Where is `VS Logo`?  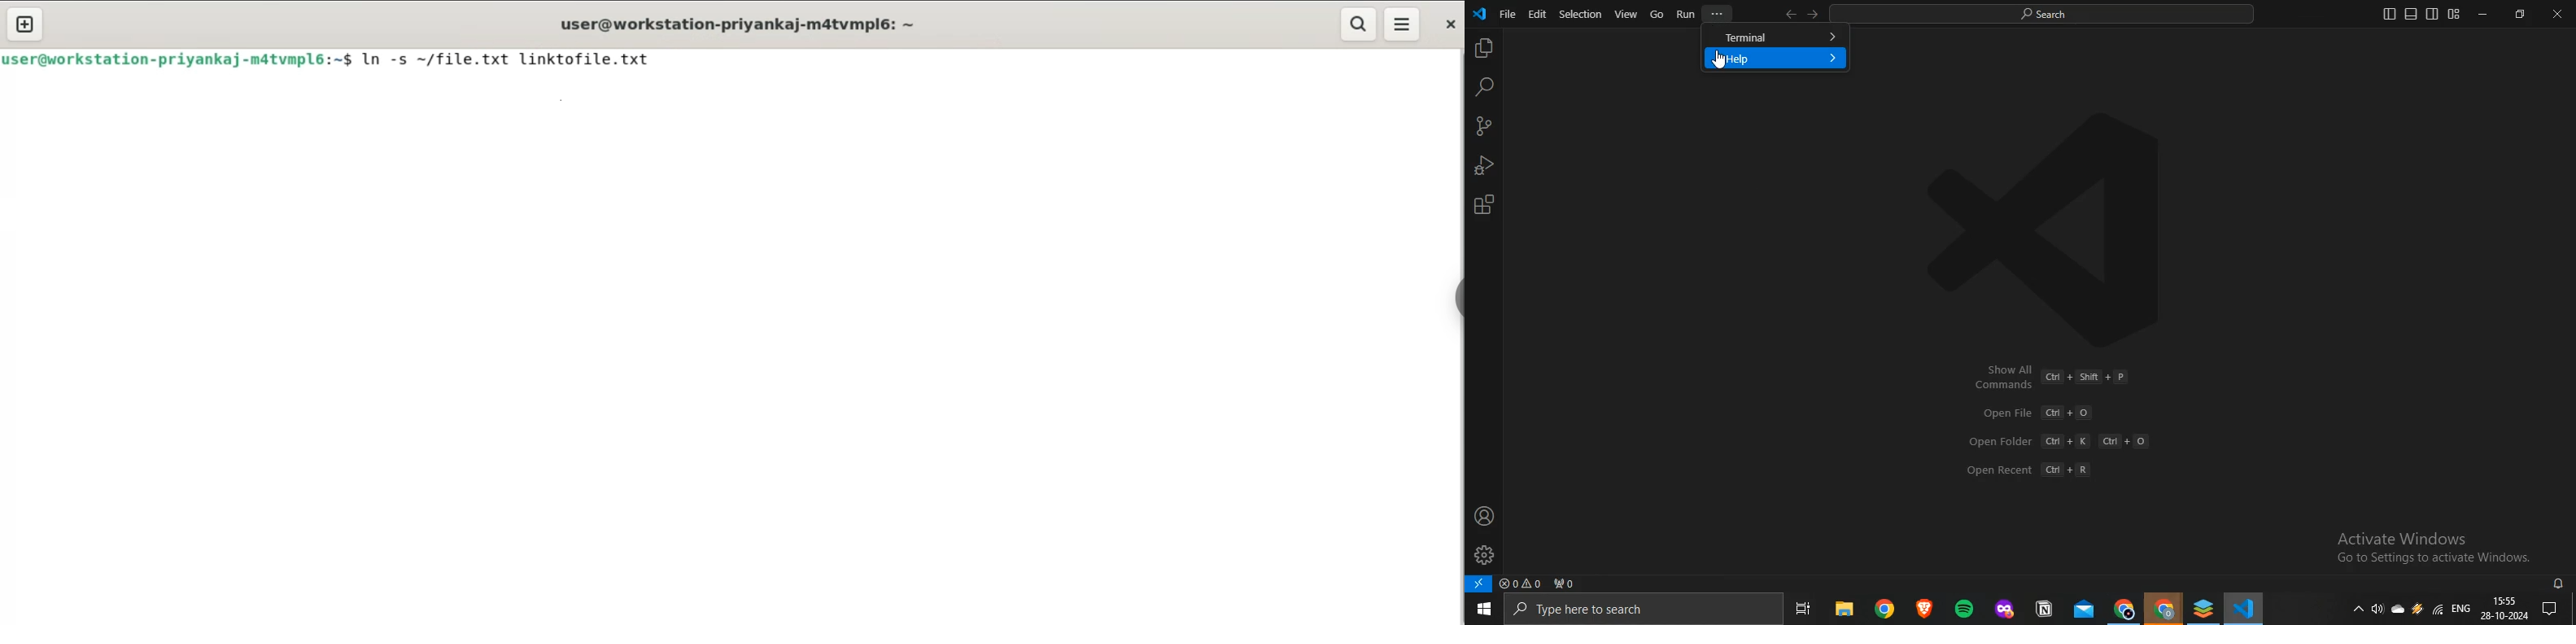 VS Logo is located at coordinates (2088, 214).